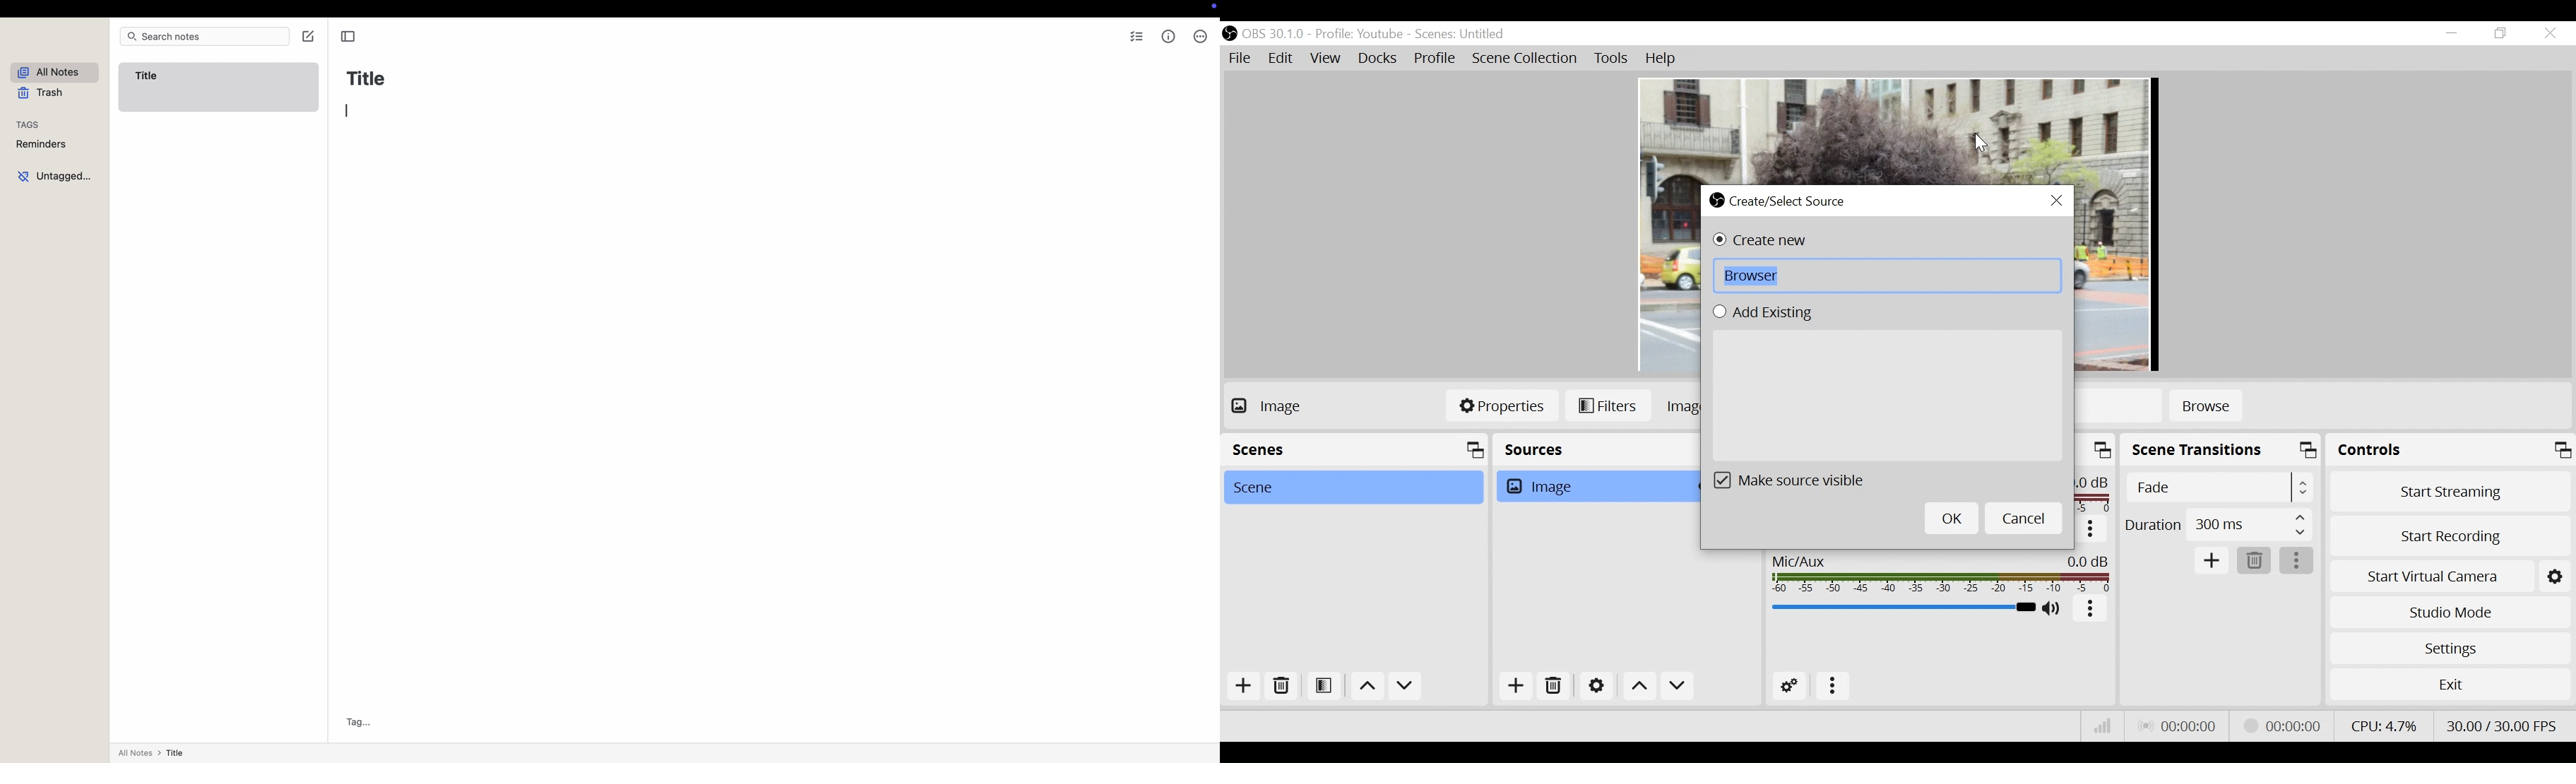 The height and width of the screenshot is (784, 2576). What do you see at coordinates (1639, 685) in the screenshot?
I see `Move Up` at bounding box center [1639, 685].